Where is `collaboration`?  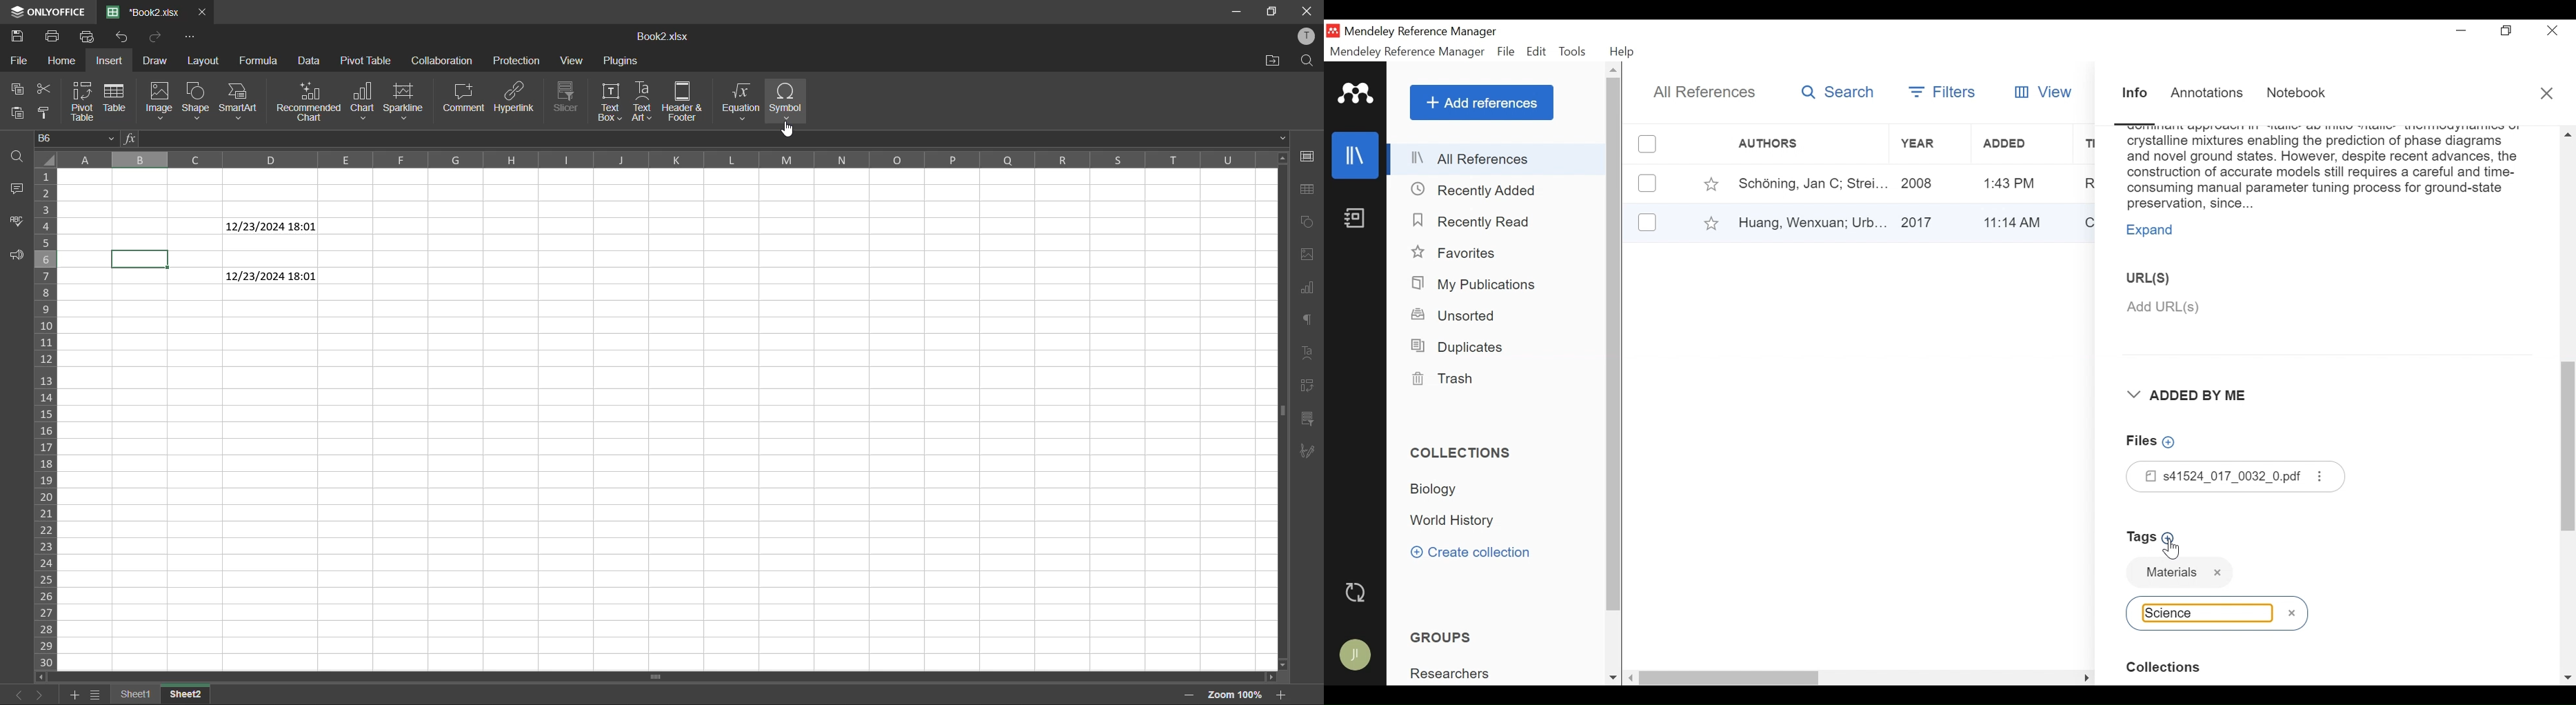 collaboration is located at coordinates (443, 61).